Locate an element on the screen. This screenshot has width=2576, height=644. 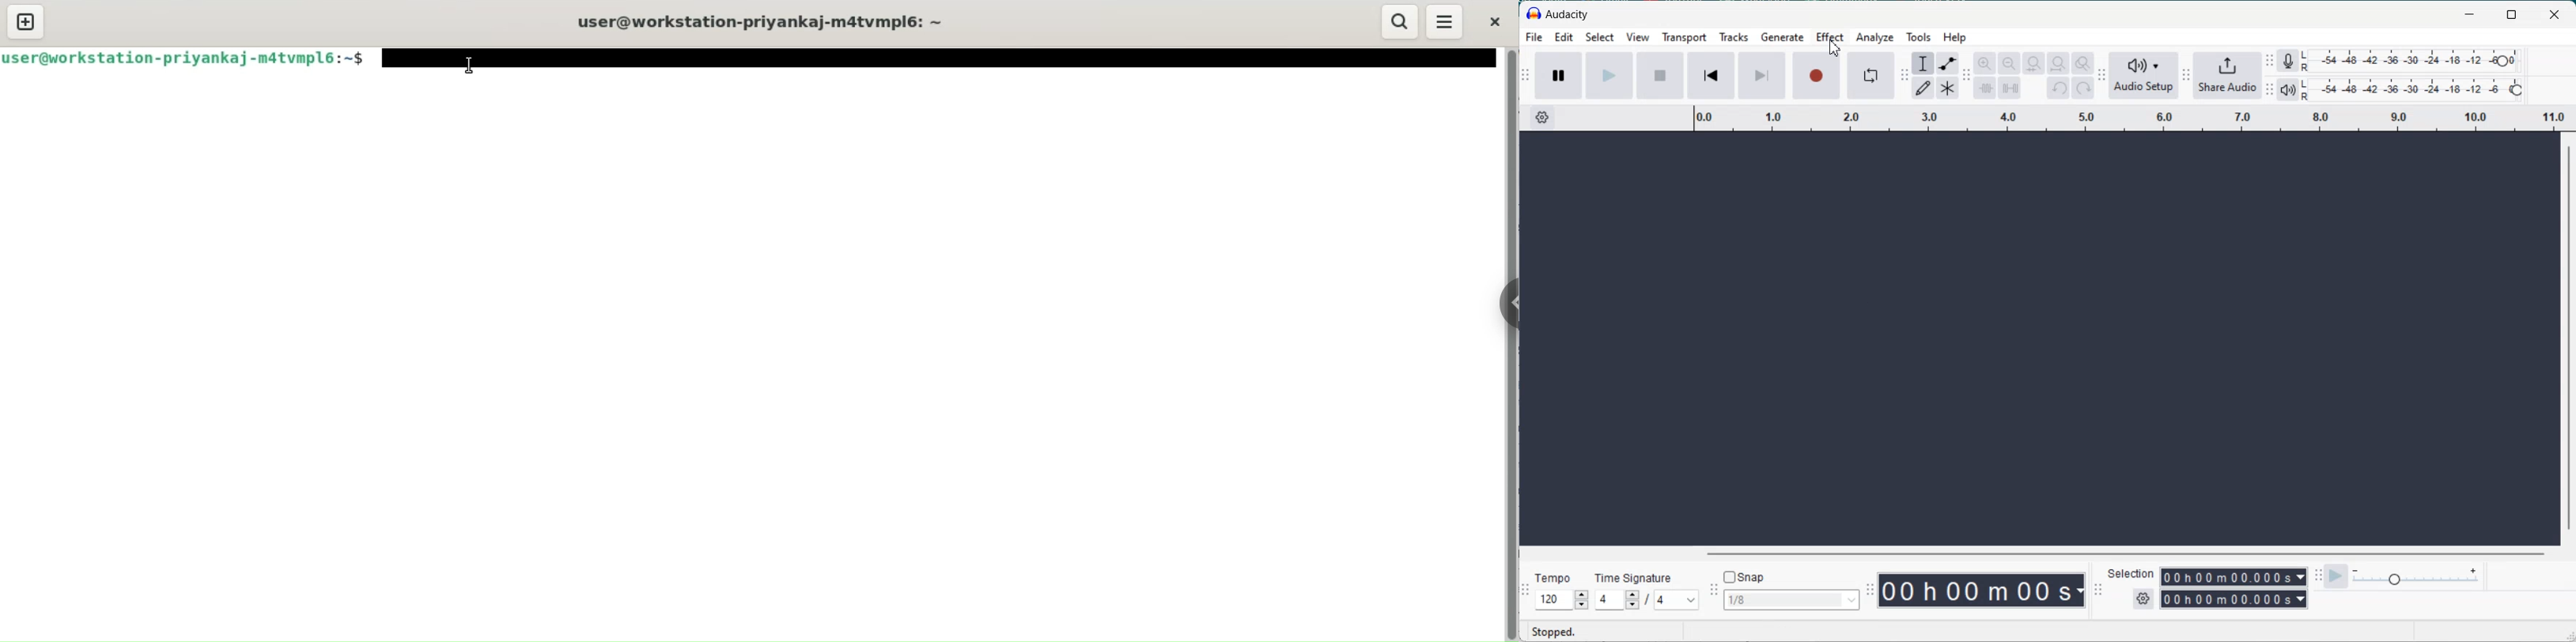
Cursor is located at coordinates (1835, 48).